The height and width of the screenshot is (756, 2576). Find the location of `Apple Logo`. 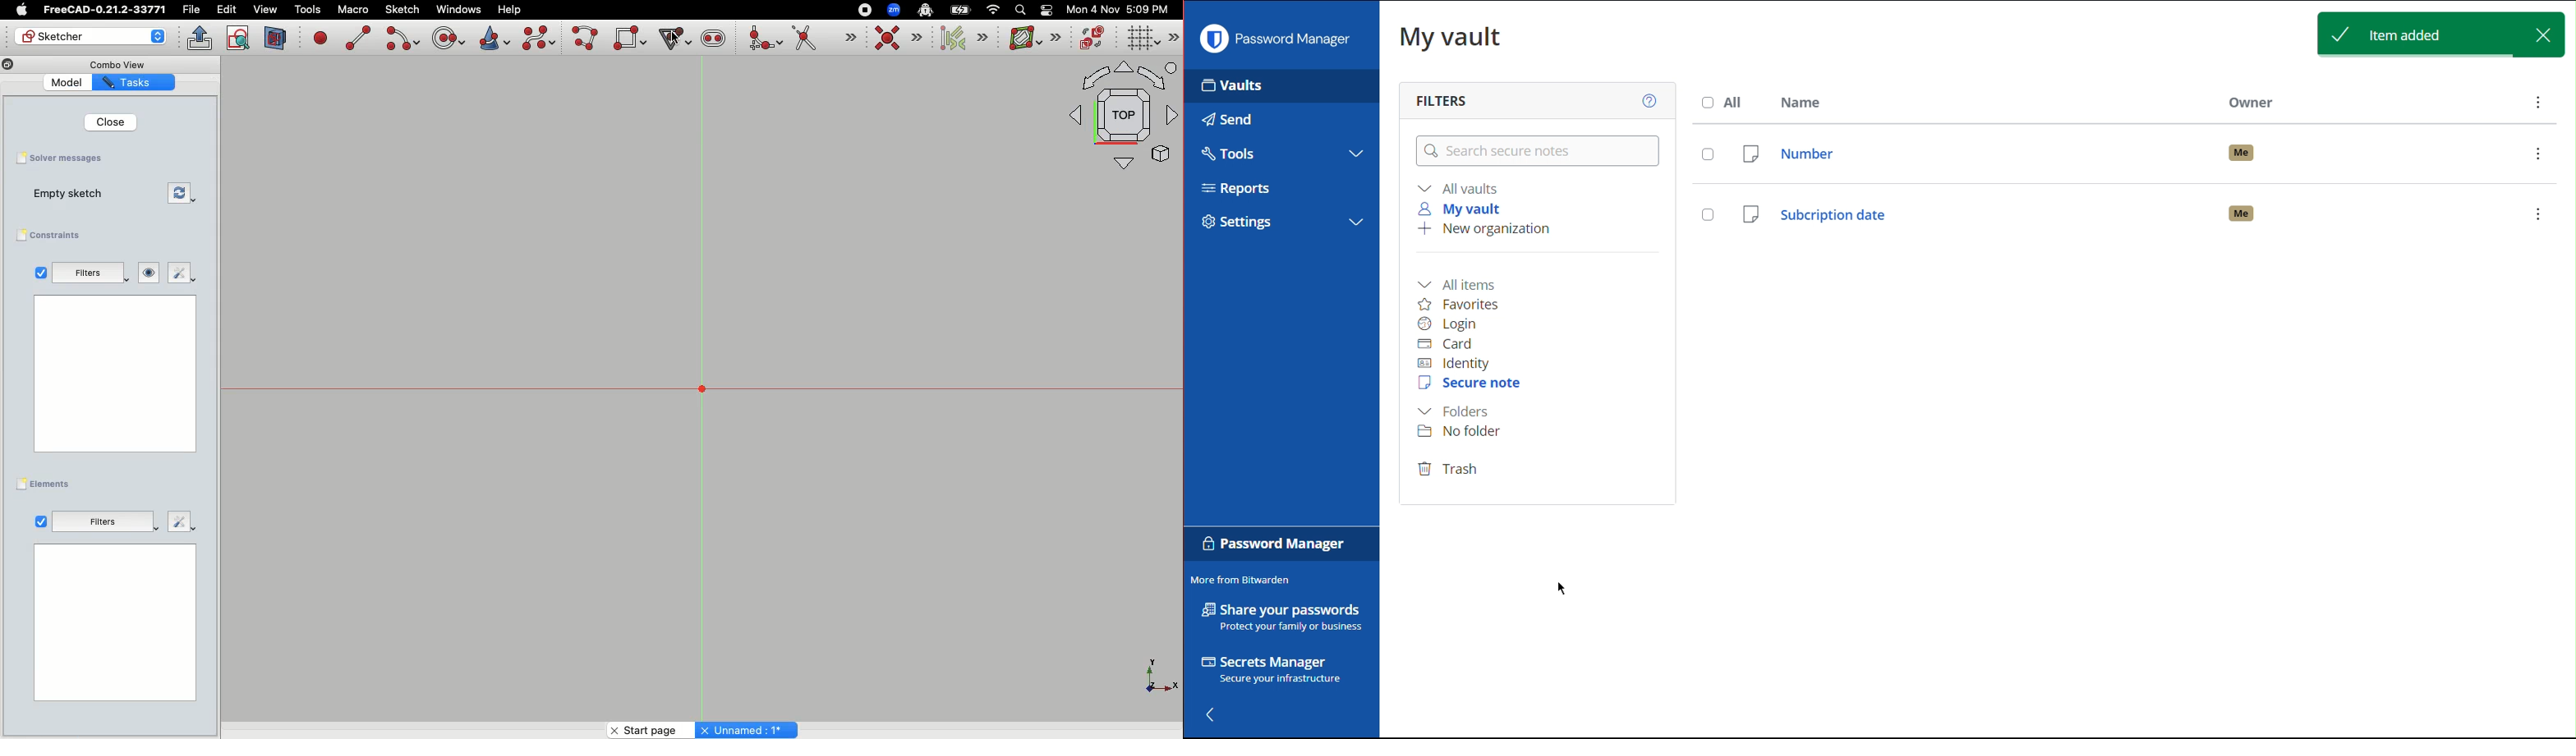

Apple Logo is located at coordinates (20, 10).